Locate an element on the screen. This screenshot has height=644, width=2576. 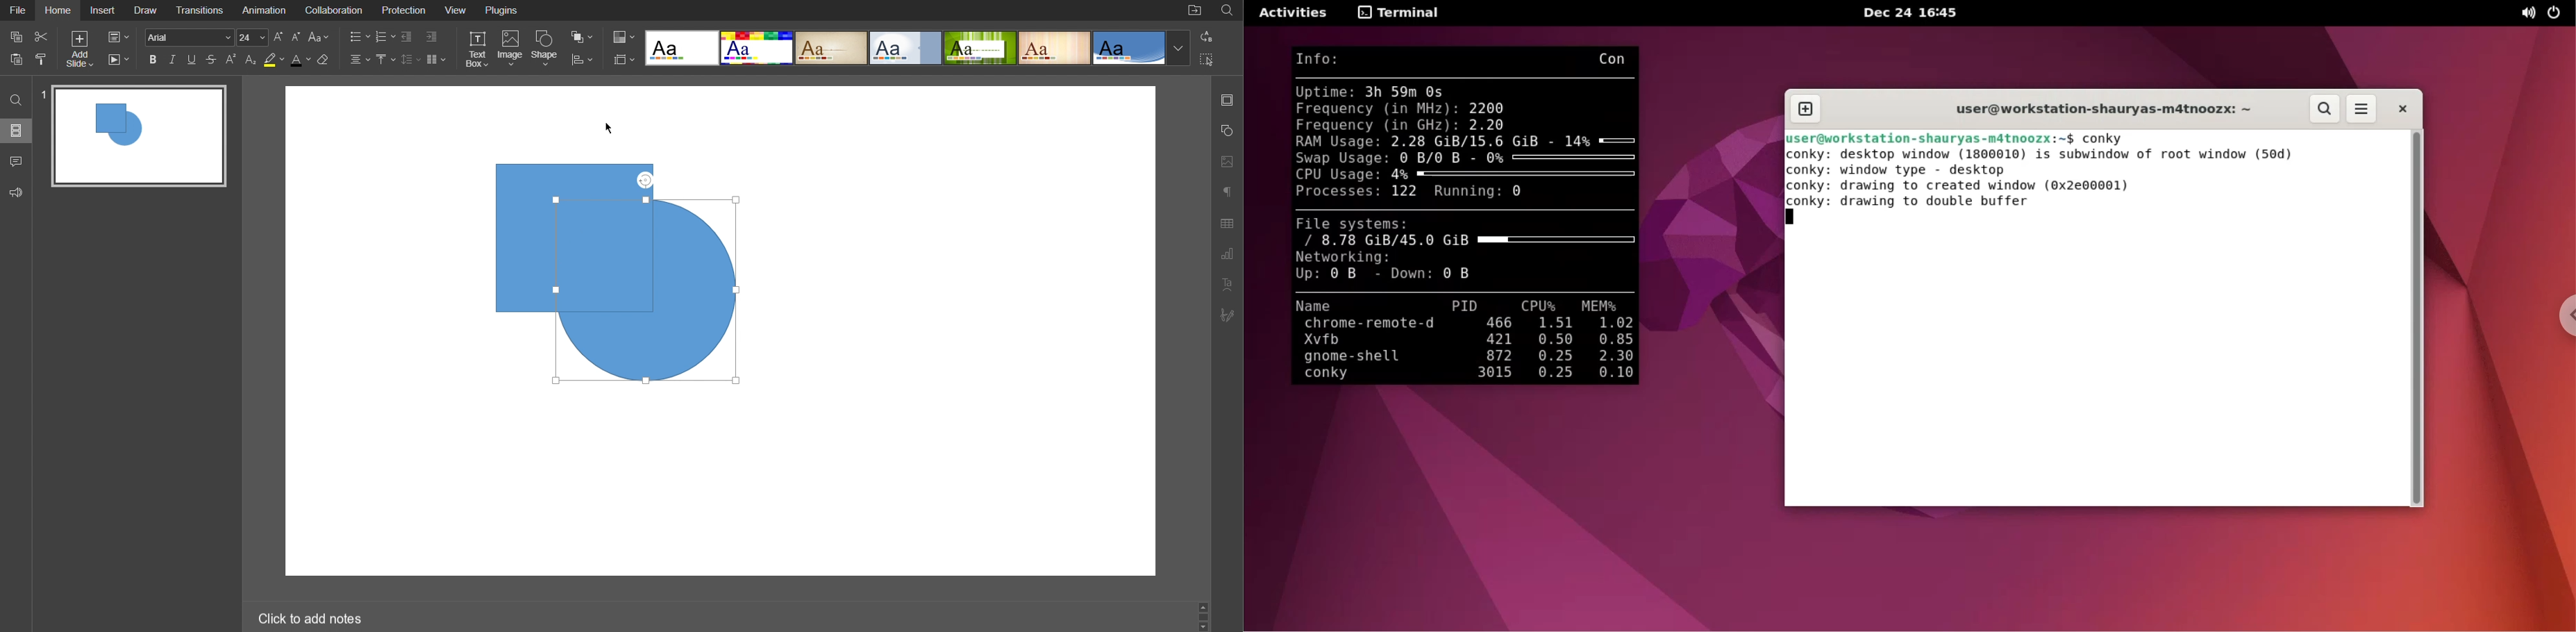
Copy is located at coordinates (15, 38).